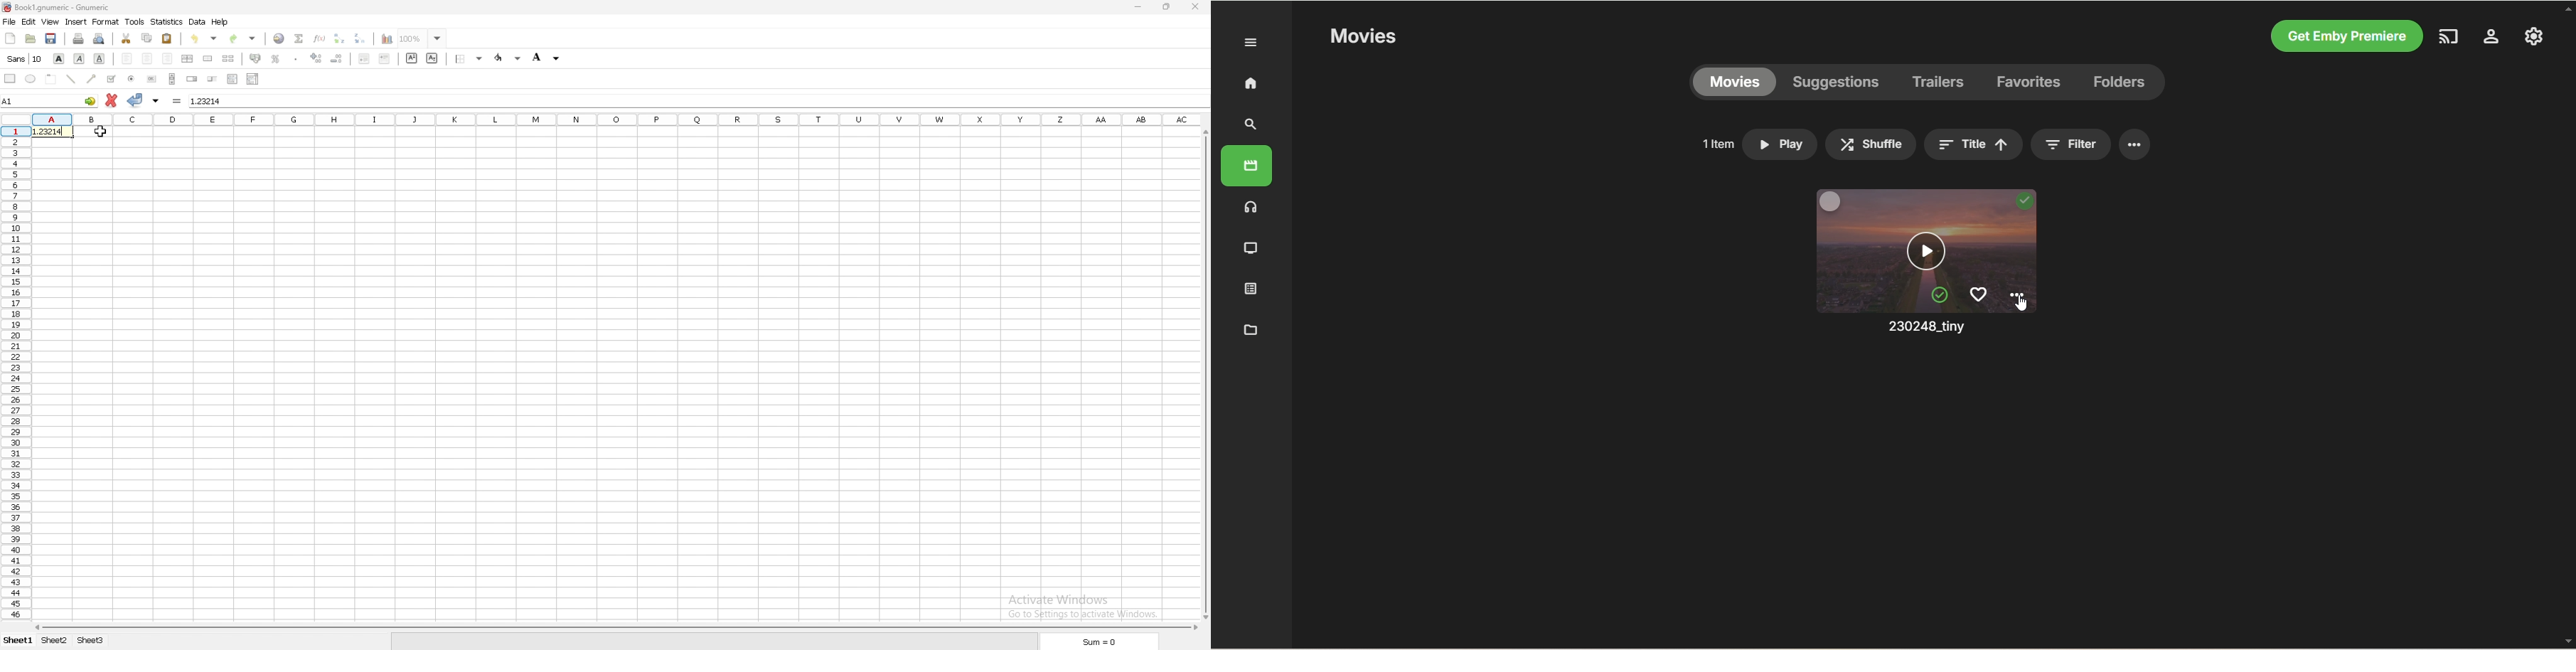 Image resolution: width=2576 pixels, height=672 pixels. What do you see at coordinates (173, 78) in the screenshot?
I see `scroll bar` at bounding box center [173, 78].